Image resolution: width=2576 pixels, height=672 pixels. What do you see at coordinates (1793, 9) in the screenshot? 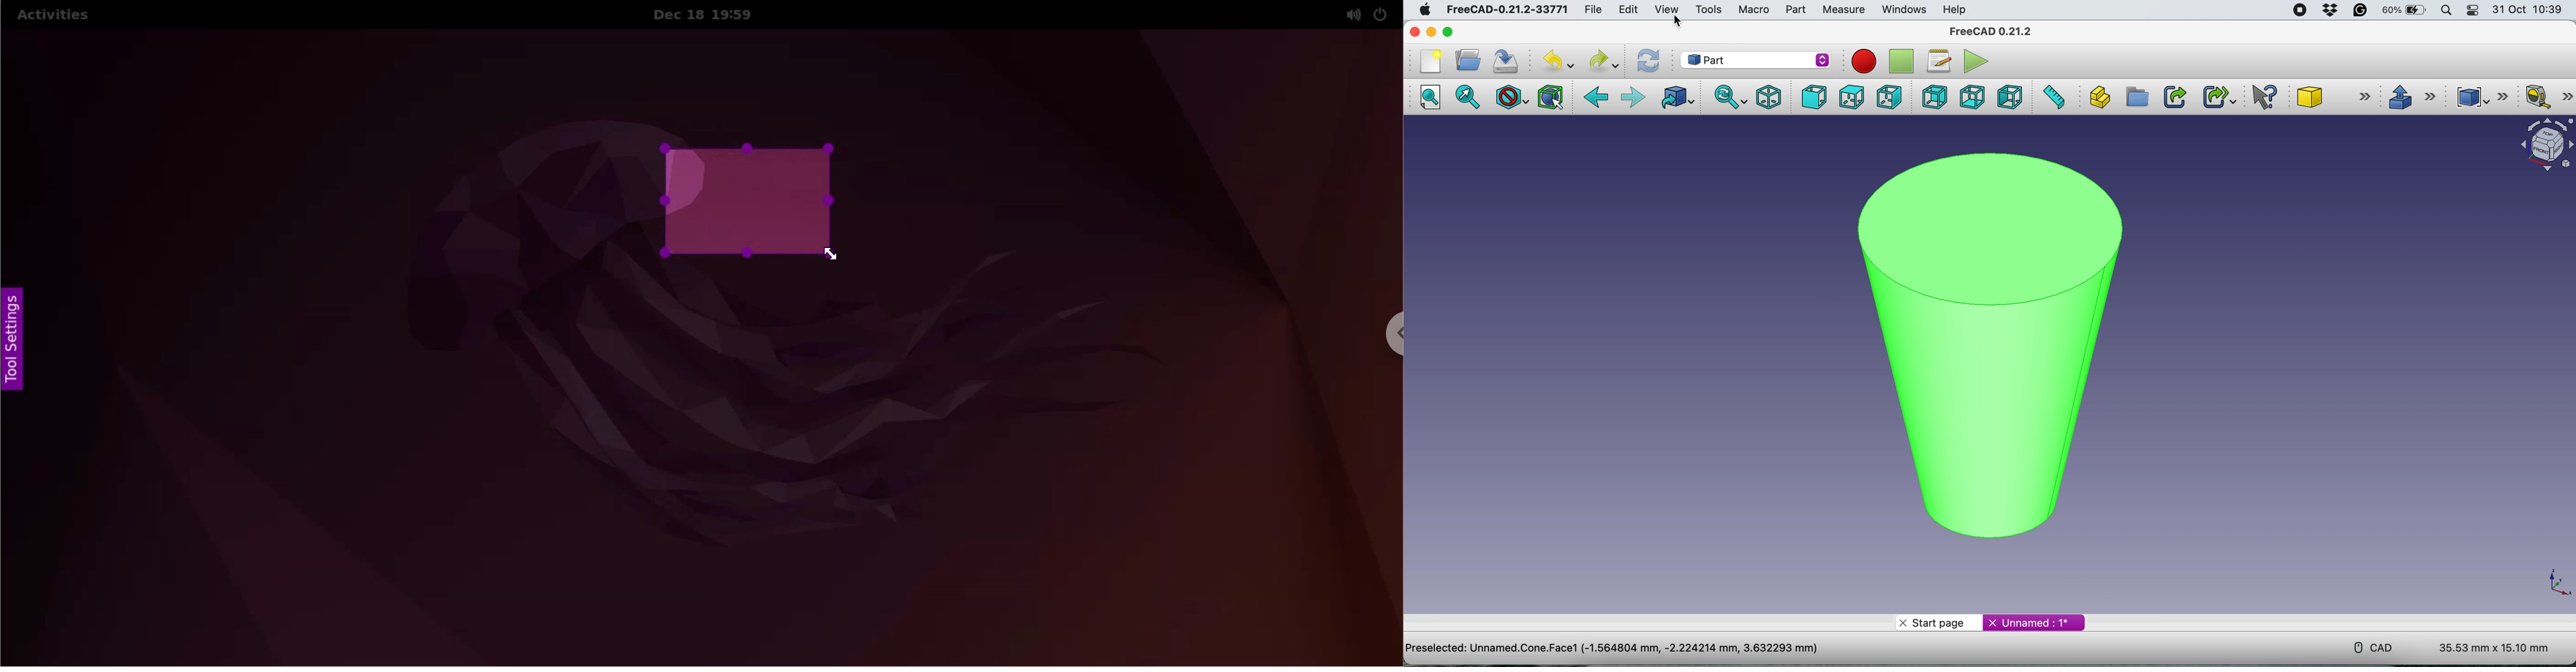
I see `part` at bounding box center [1793, 9].